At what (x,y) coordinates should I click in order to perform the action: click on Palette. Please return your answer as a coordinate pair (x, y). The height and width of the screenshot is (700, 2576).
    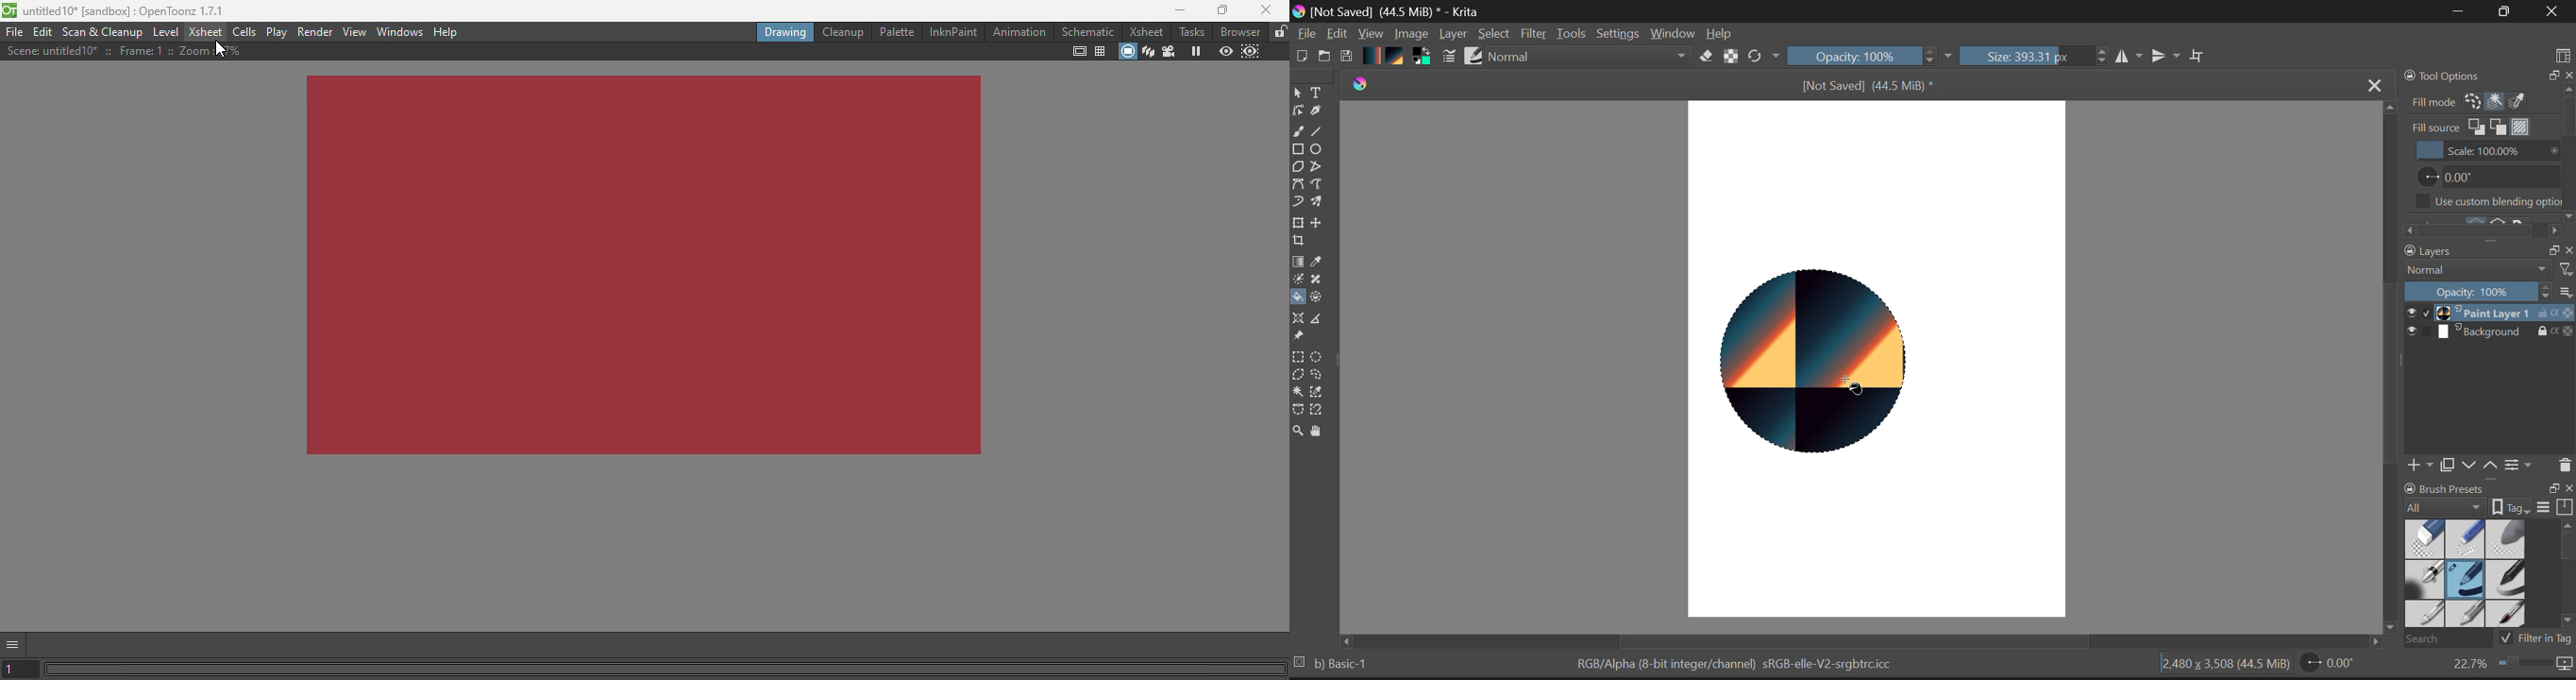
    Looking at the image, I should click on (896, 32).